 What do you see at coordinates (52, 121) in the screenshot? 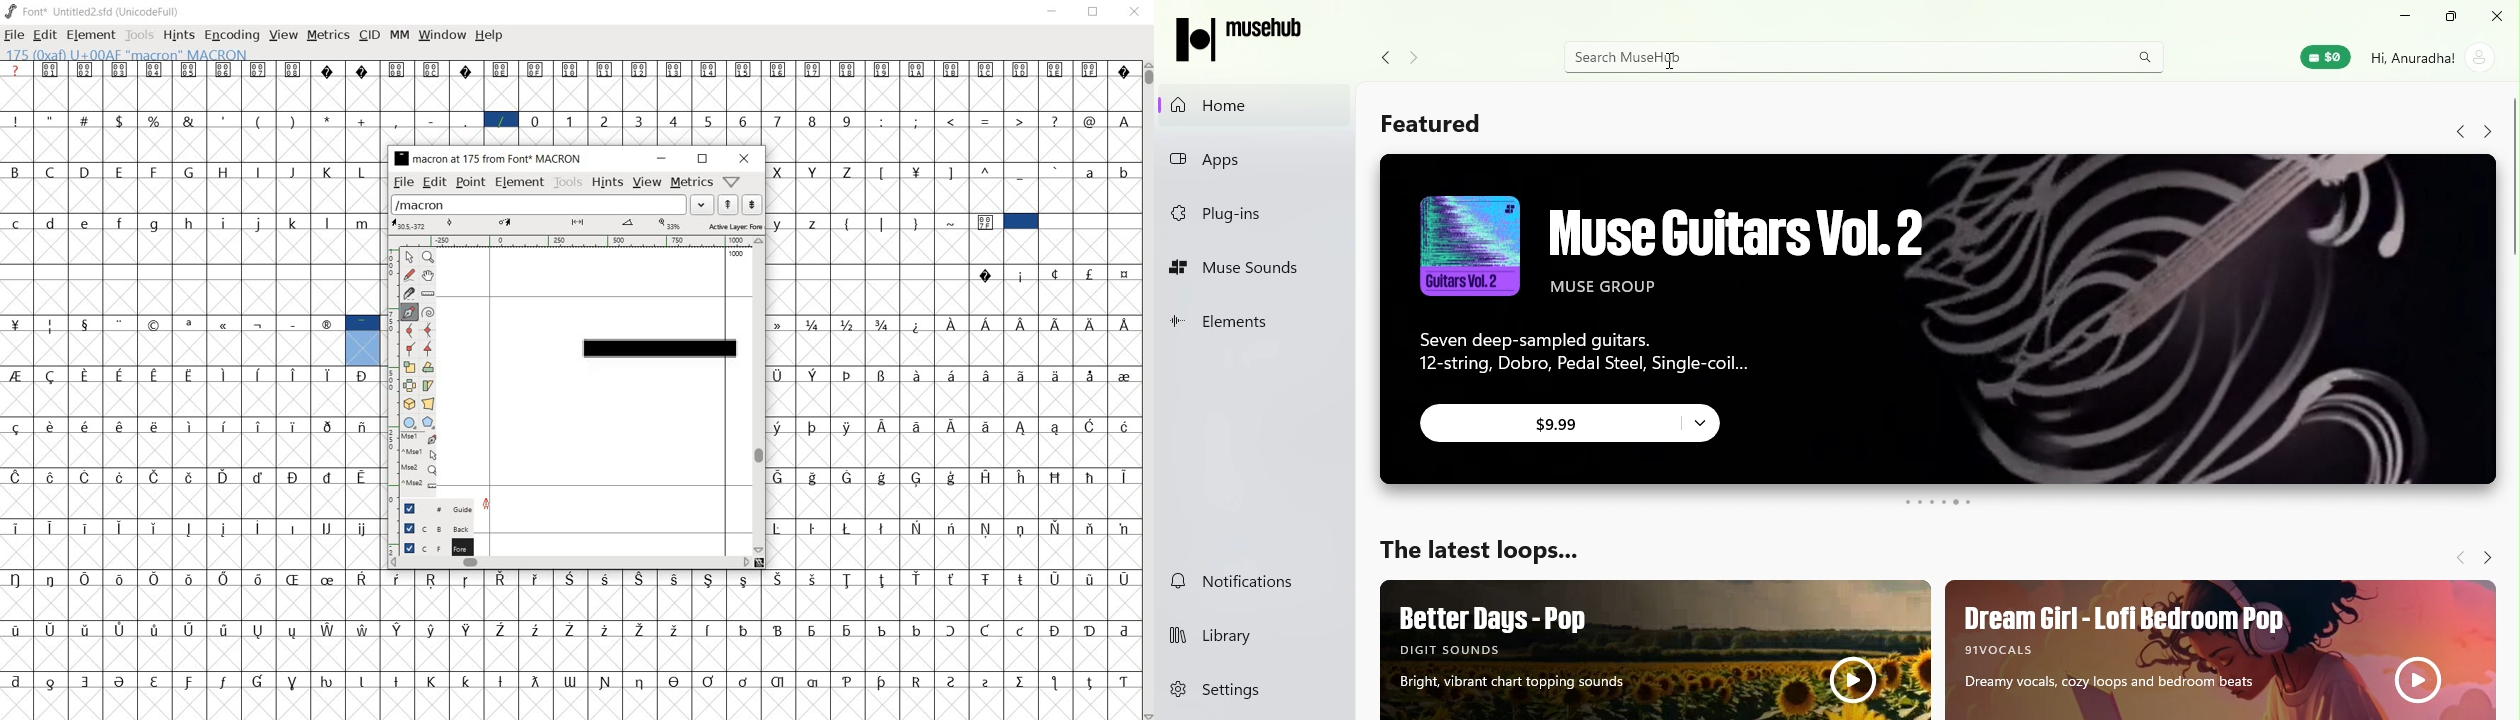
I see `"` at bounding box center [52, 121].